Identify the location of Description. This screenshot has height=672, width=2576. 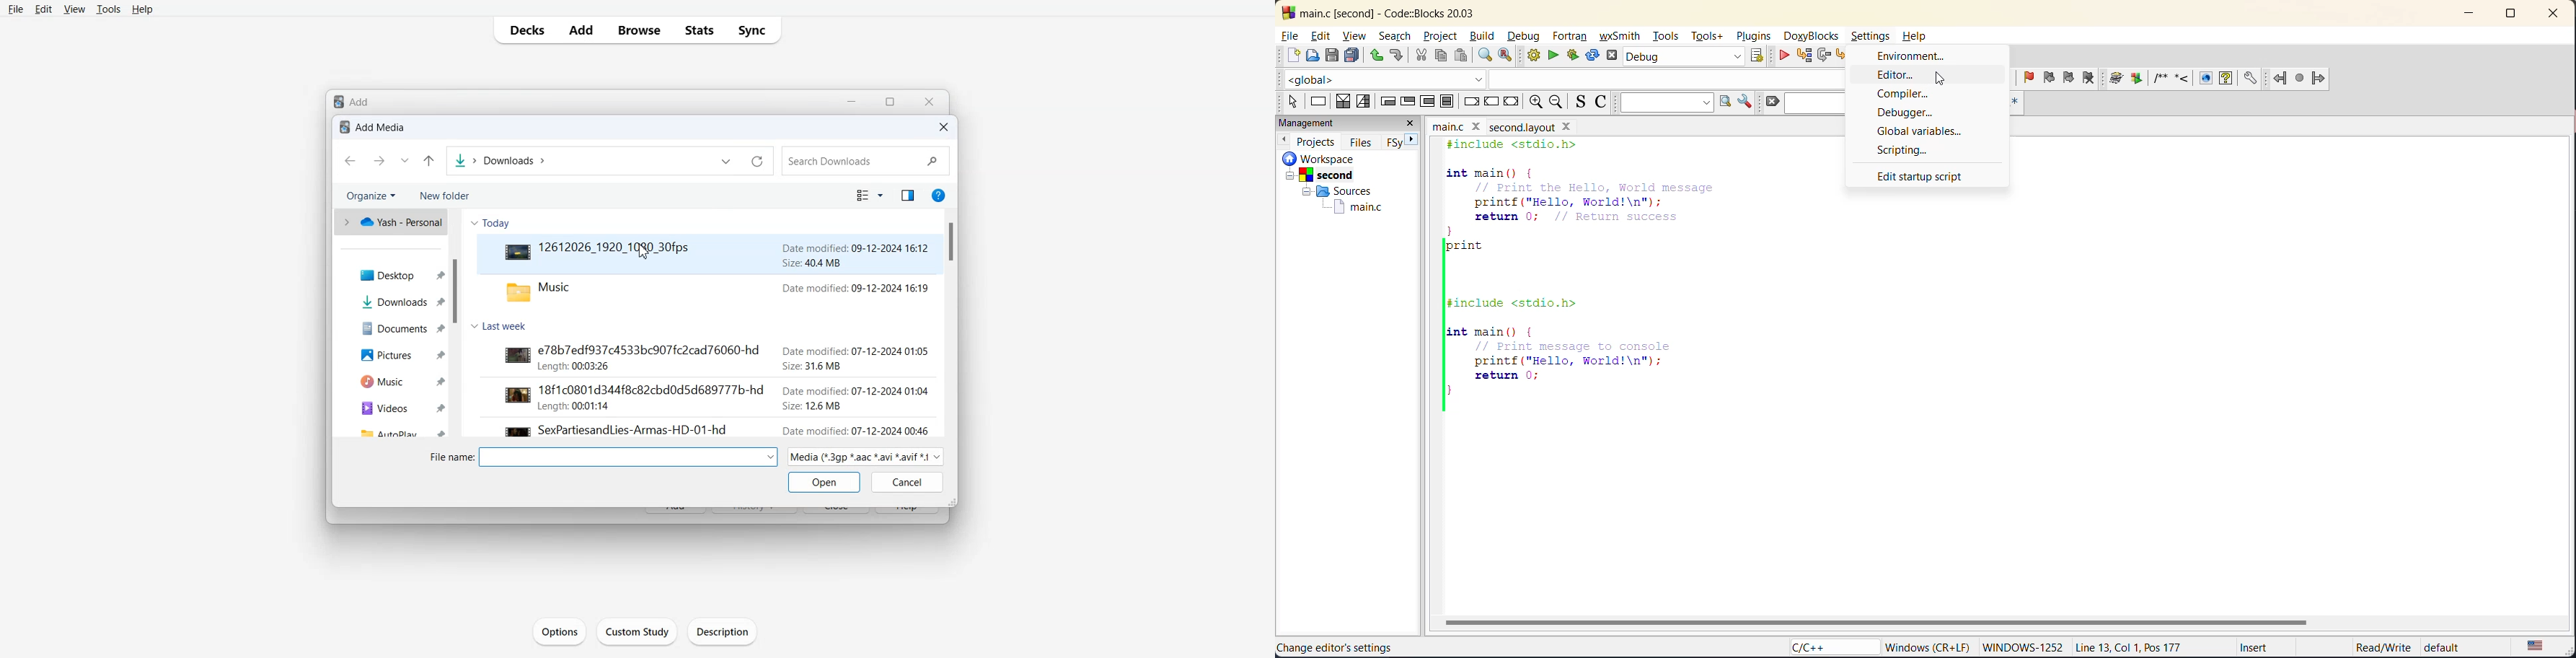
(720, 631).